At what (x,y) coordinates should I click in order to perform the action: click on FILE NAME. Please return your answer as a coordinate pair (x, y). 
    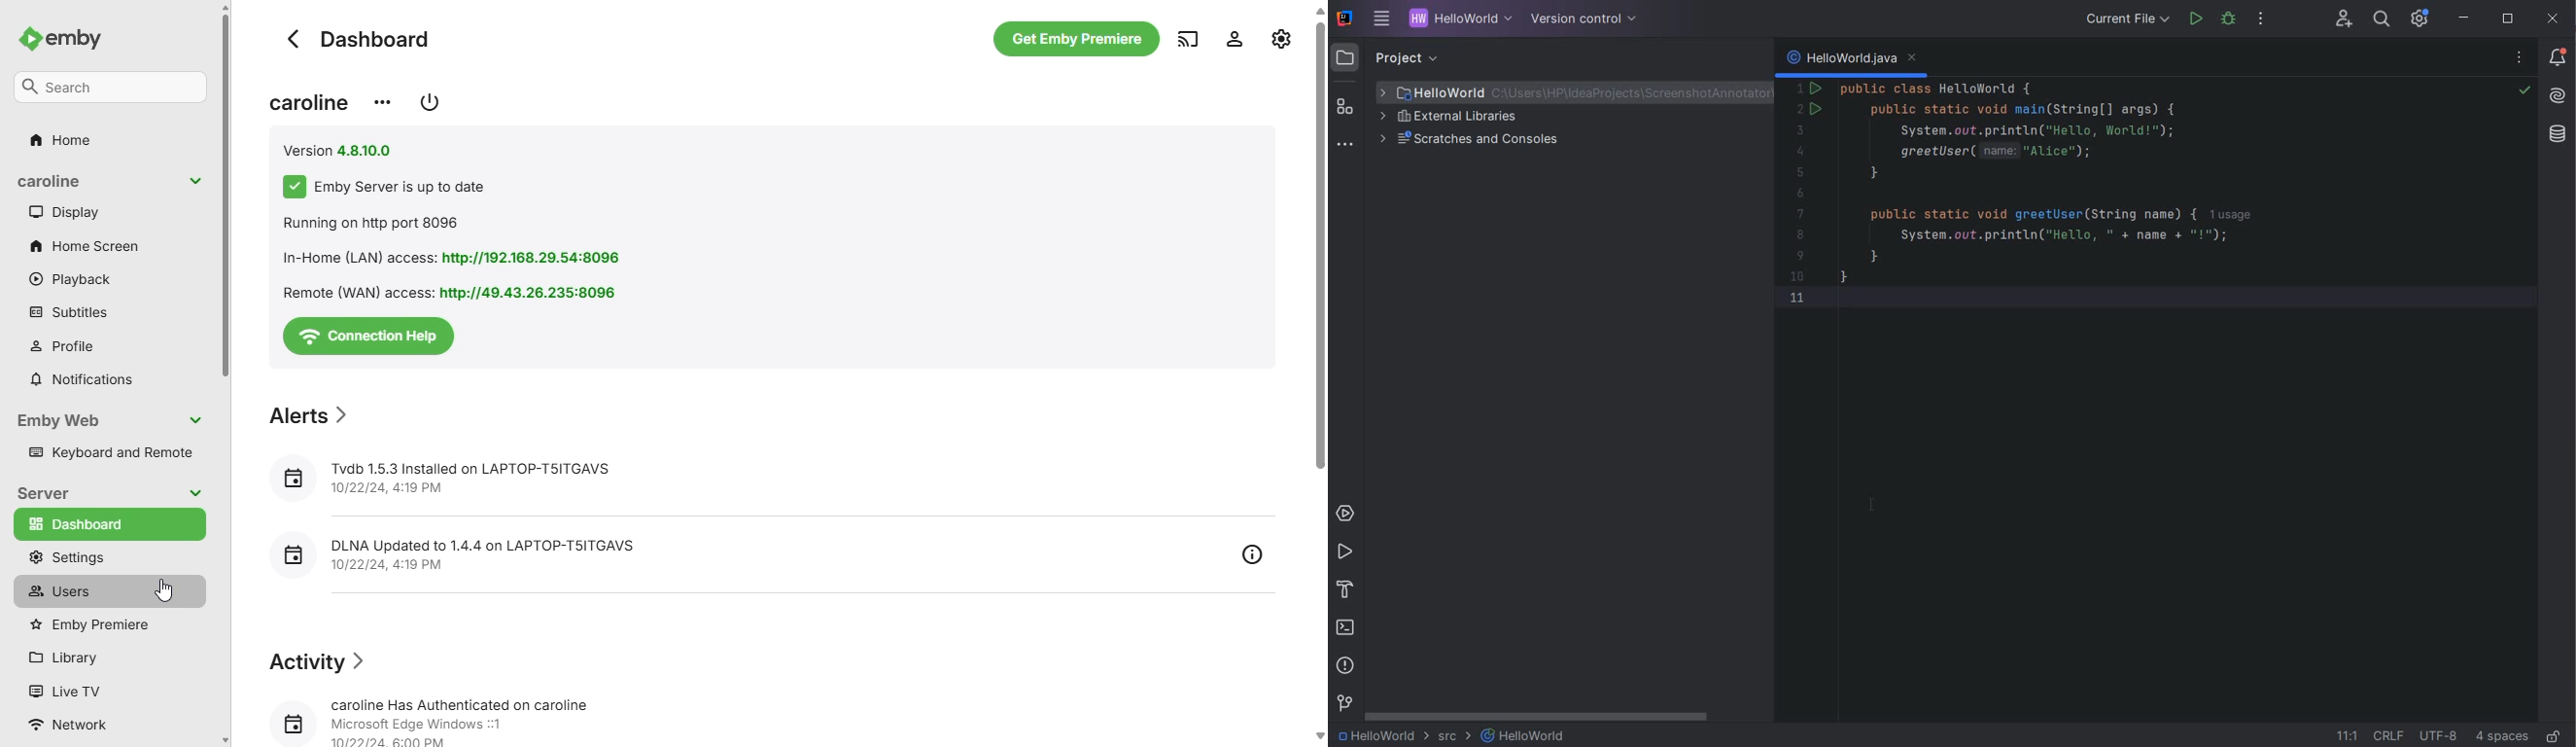
    Looking at the image, I should click on (1524, 736).